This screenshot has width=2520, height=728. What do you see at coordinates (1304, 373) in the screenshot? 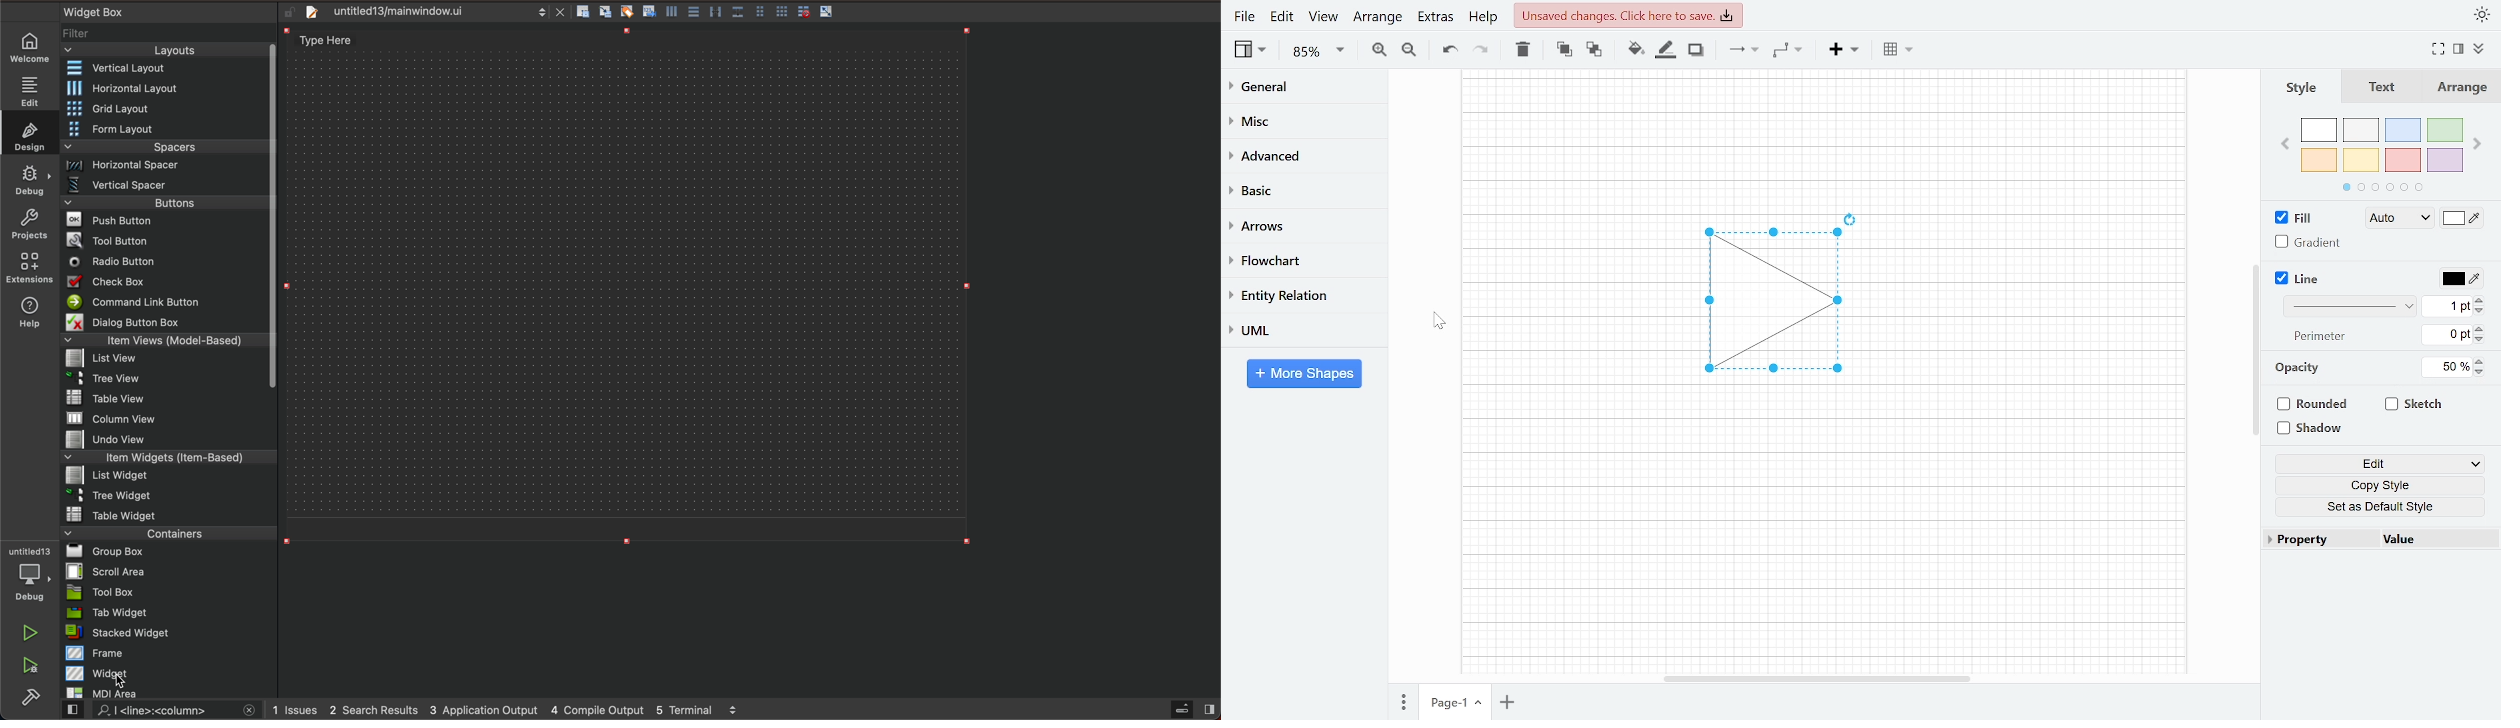
I see `More shapes` at bounding box center [1304, 373].